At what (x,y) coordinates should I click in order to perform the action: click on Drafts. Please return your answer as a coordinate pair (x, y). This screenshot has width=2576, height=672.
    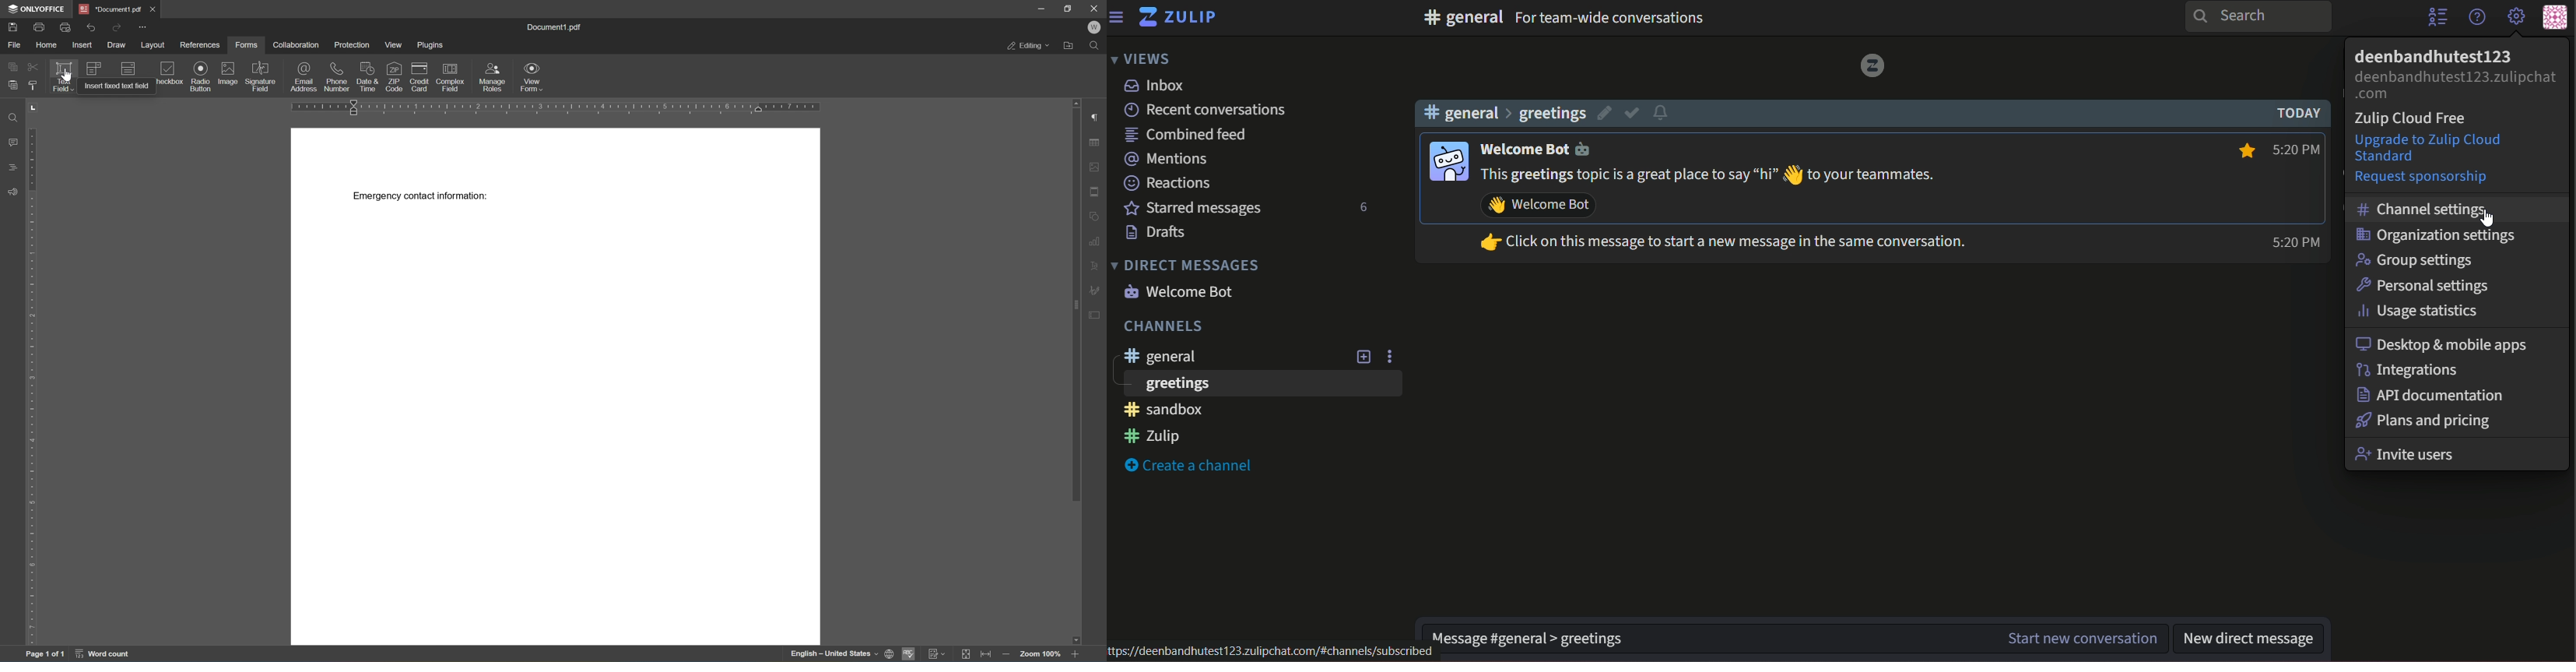
    Looking at the image, I should click on (1155, 234).